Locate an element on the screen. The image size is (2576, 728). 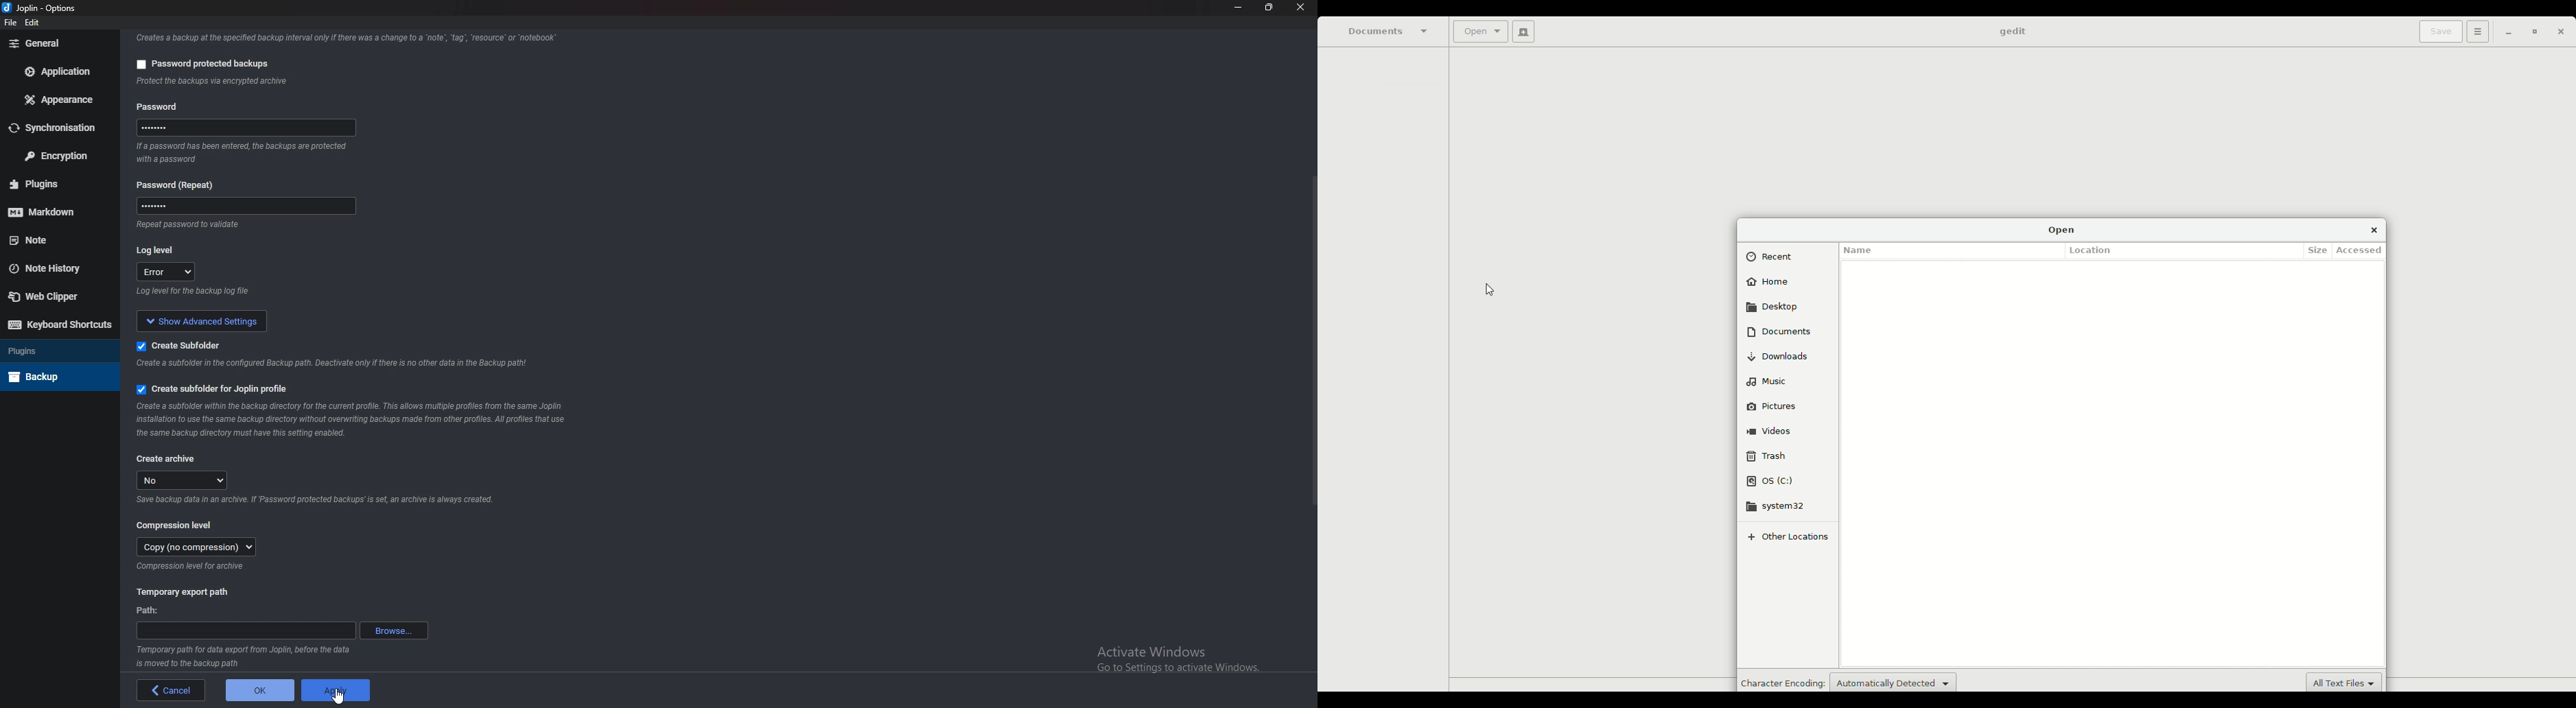
gedit is located at coordinates (2012, 32).